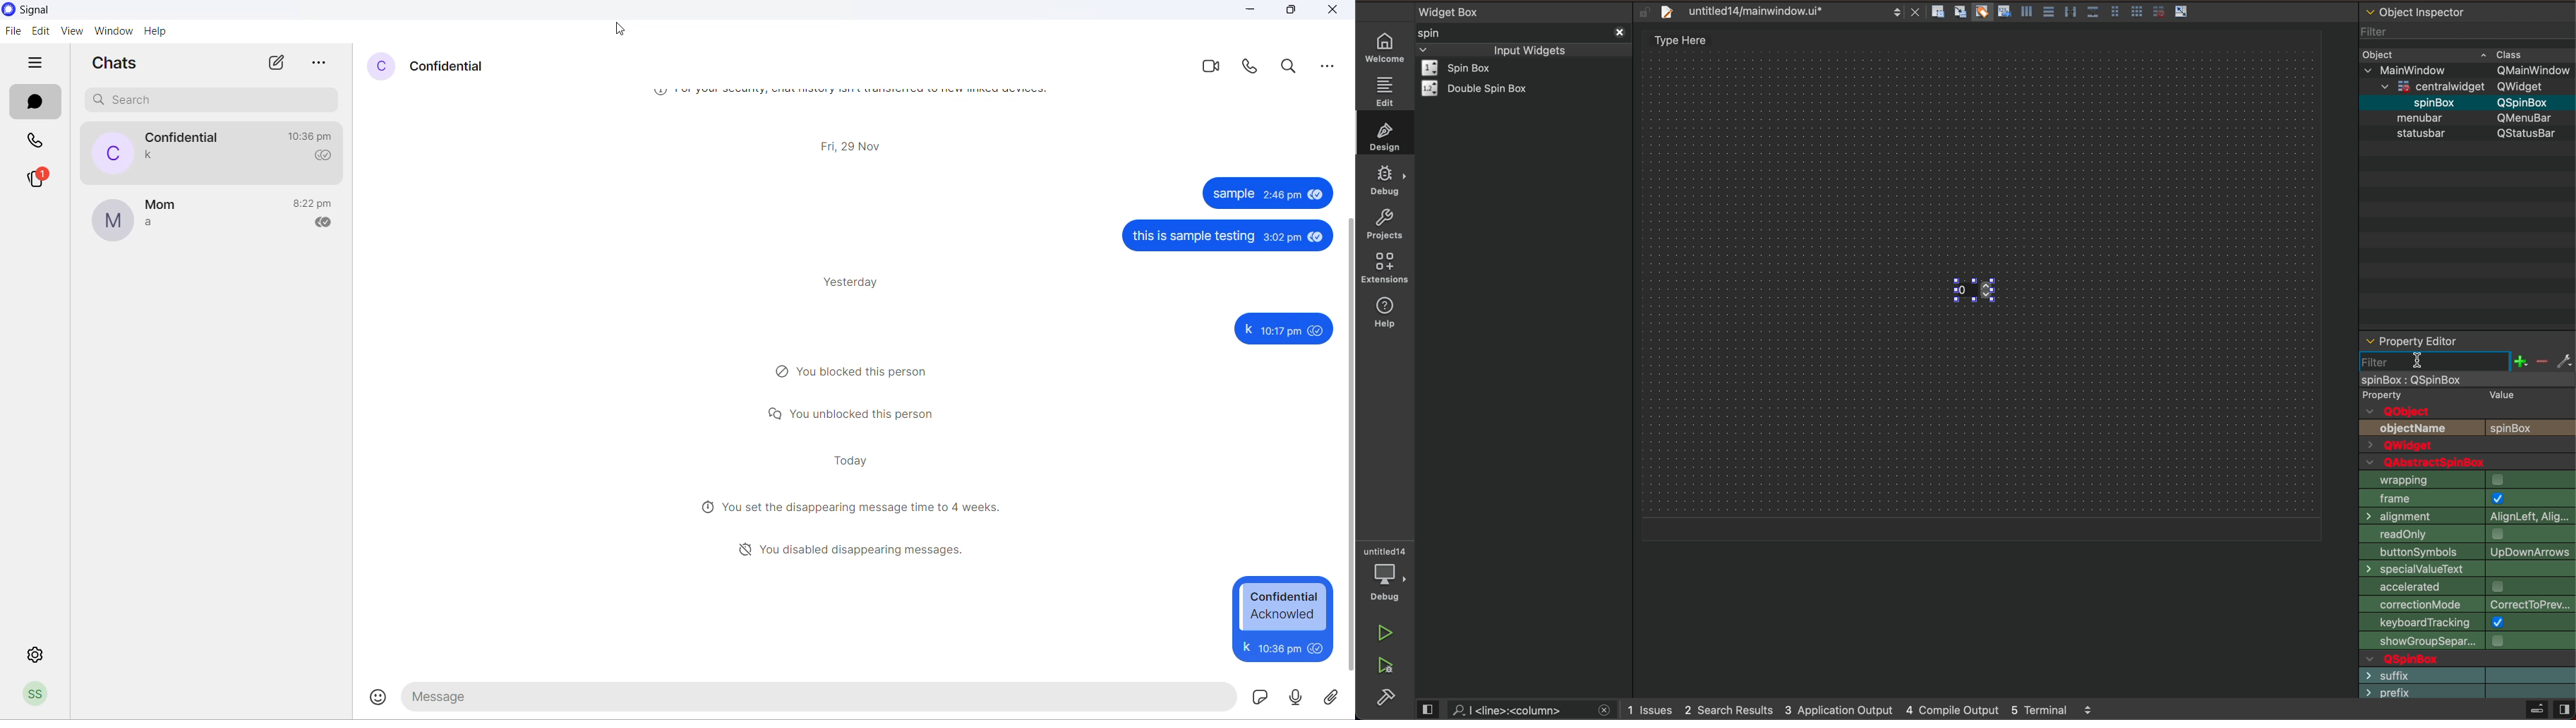  I want to click on 3:02 pm, so click(1282, 236).